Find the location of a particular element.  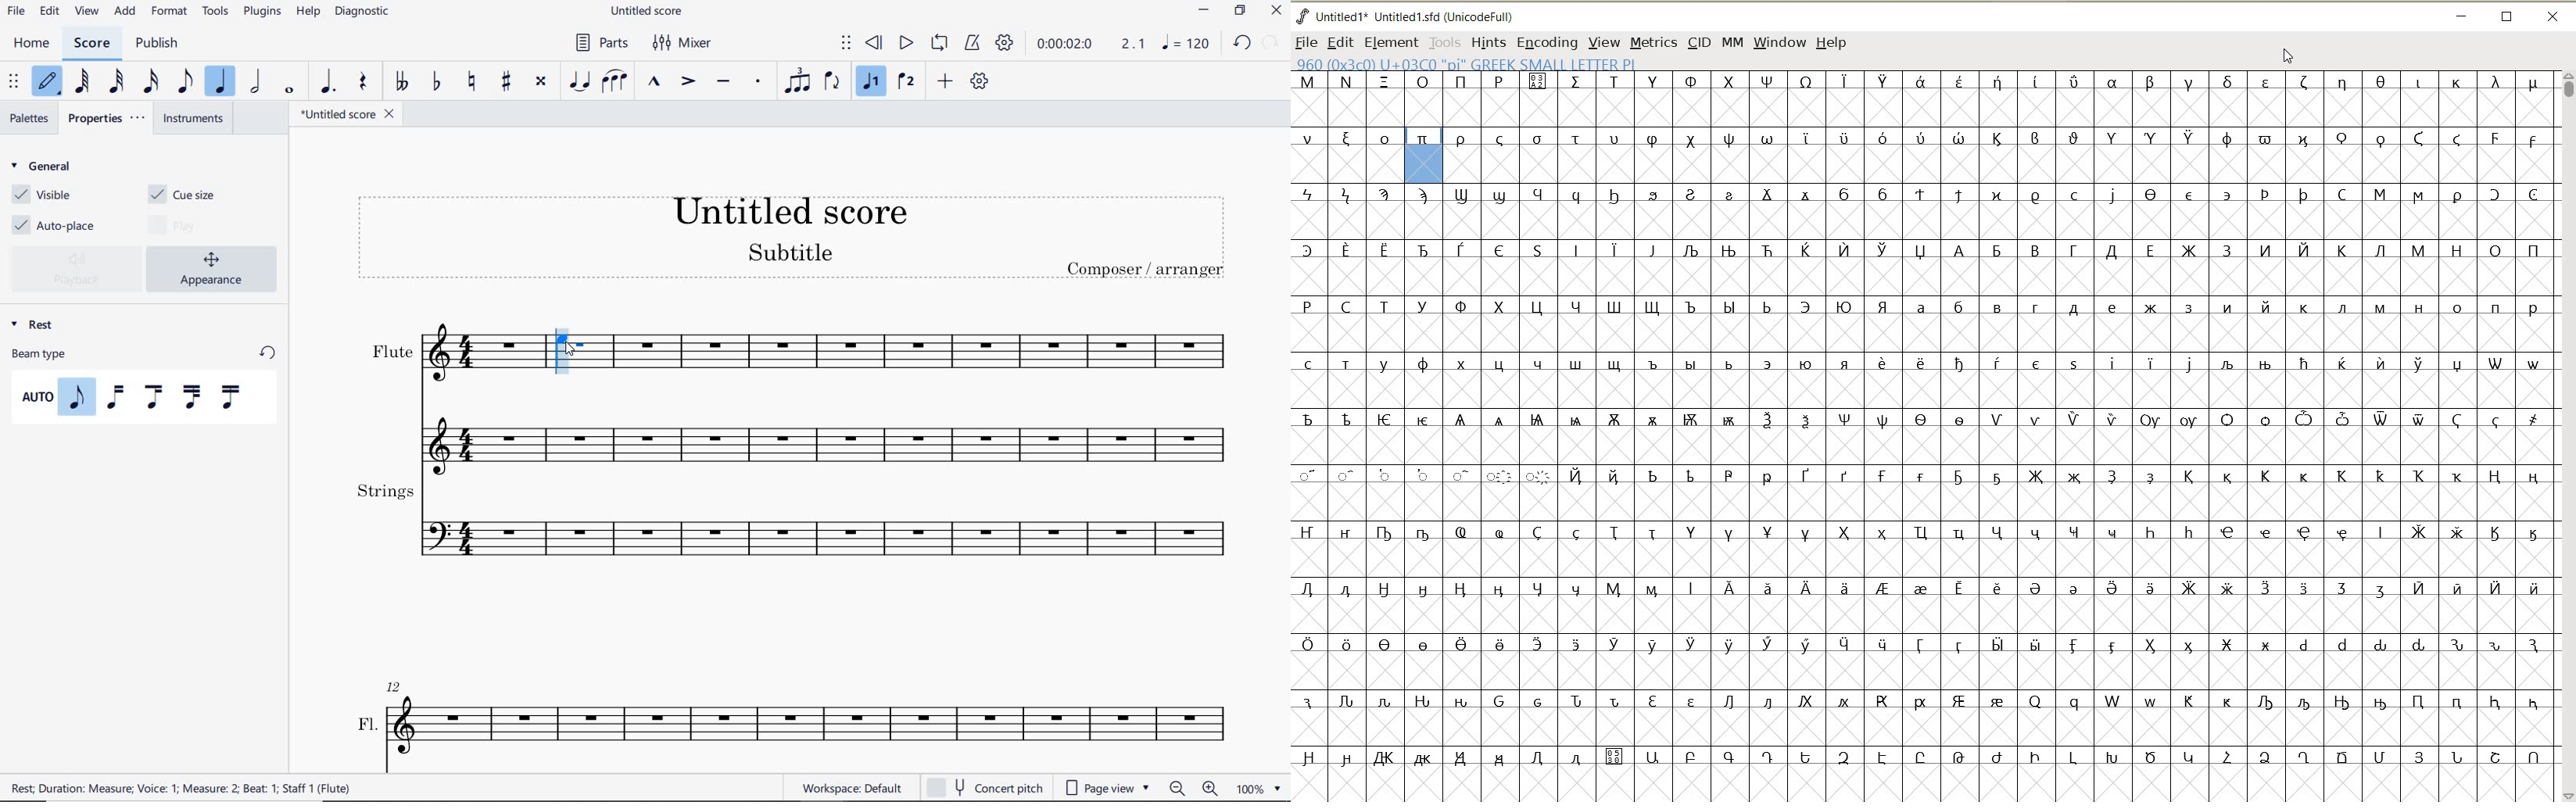

BEAM TYPE is located at coordinates (144, 353).